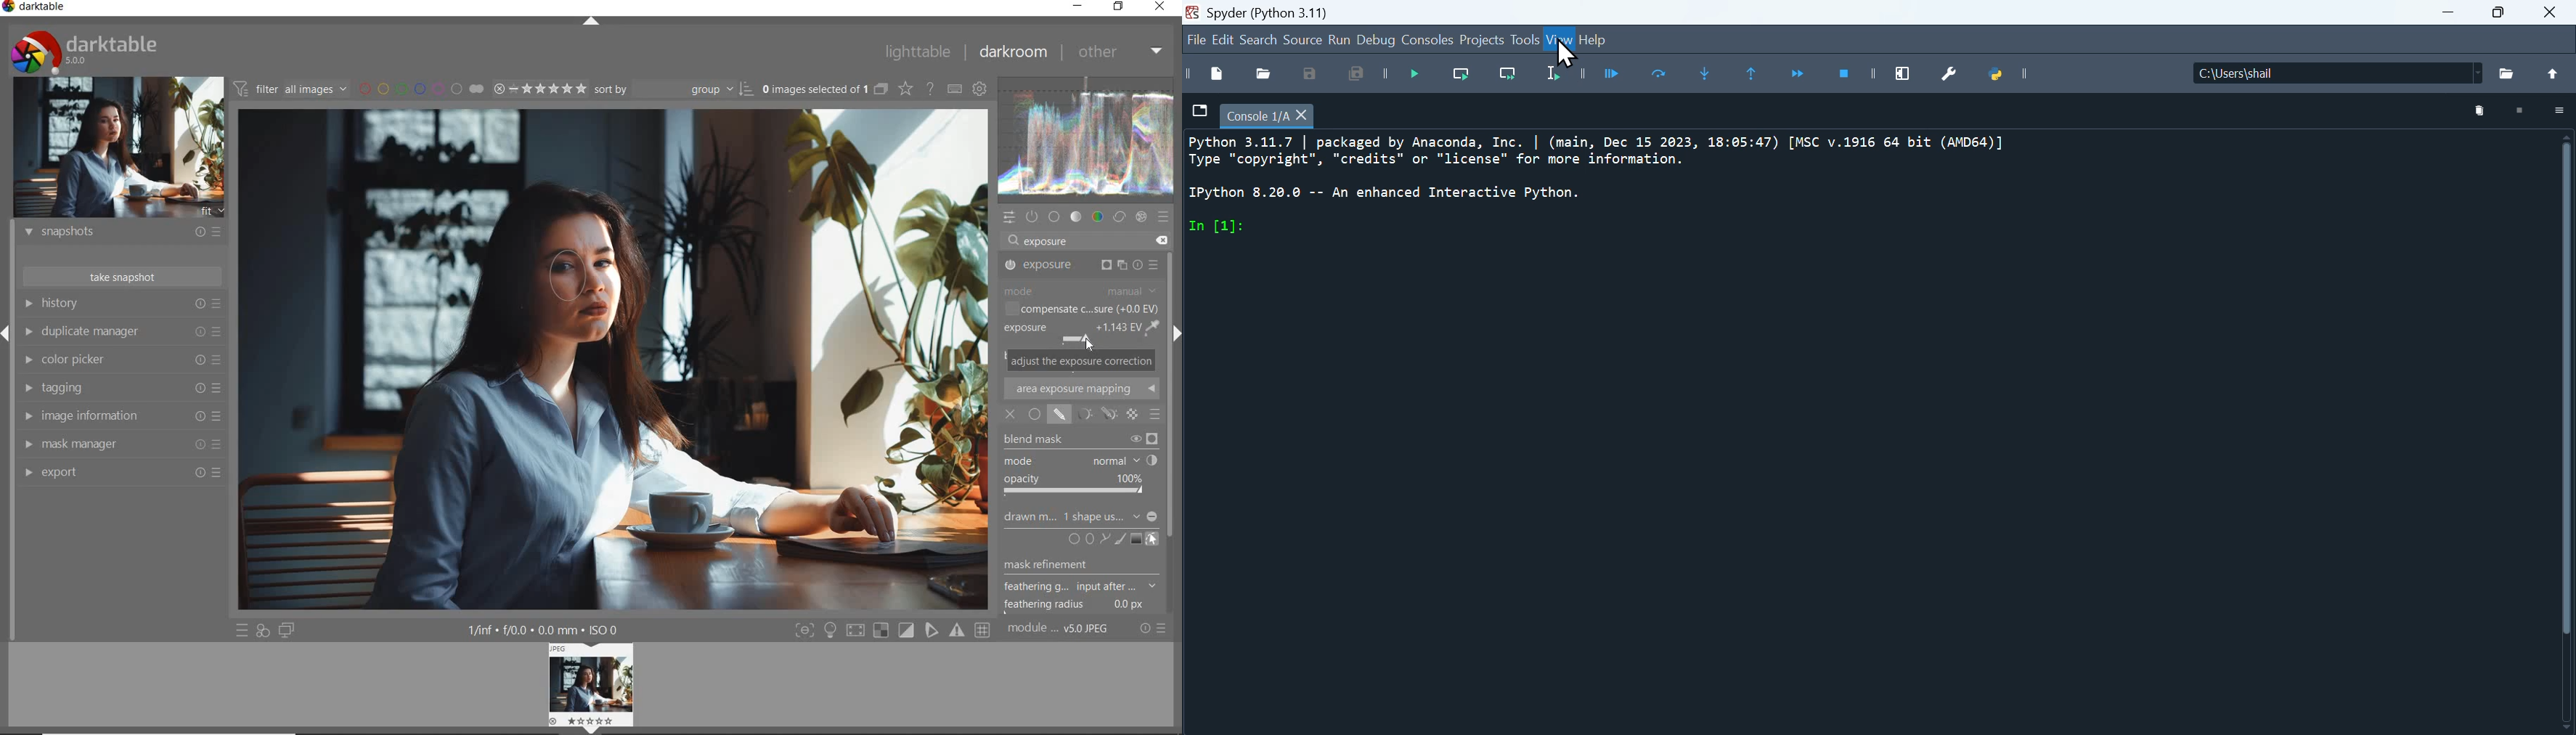  I want to click on open file, so click(1264, 72).